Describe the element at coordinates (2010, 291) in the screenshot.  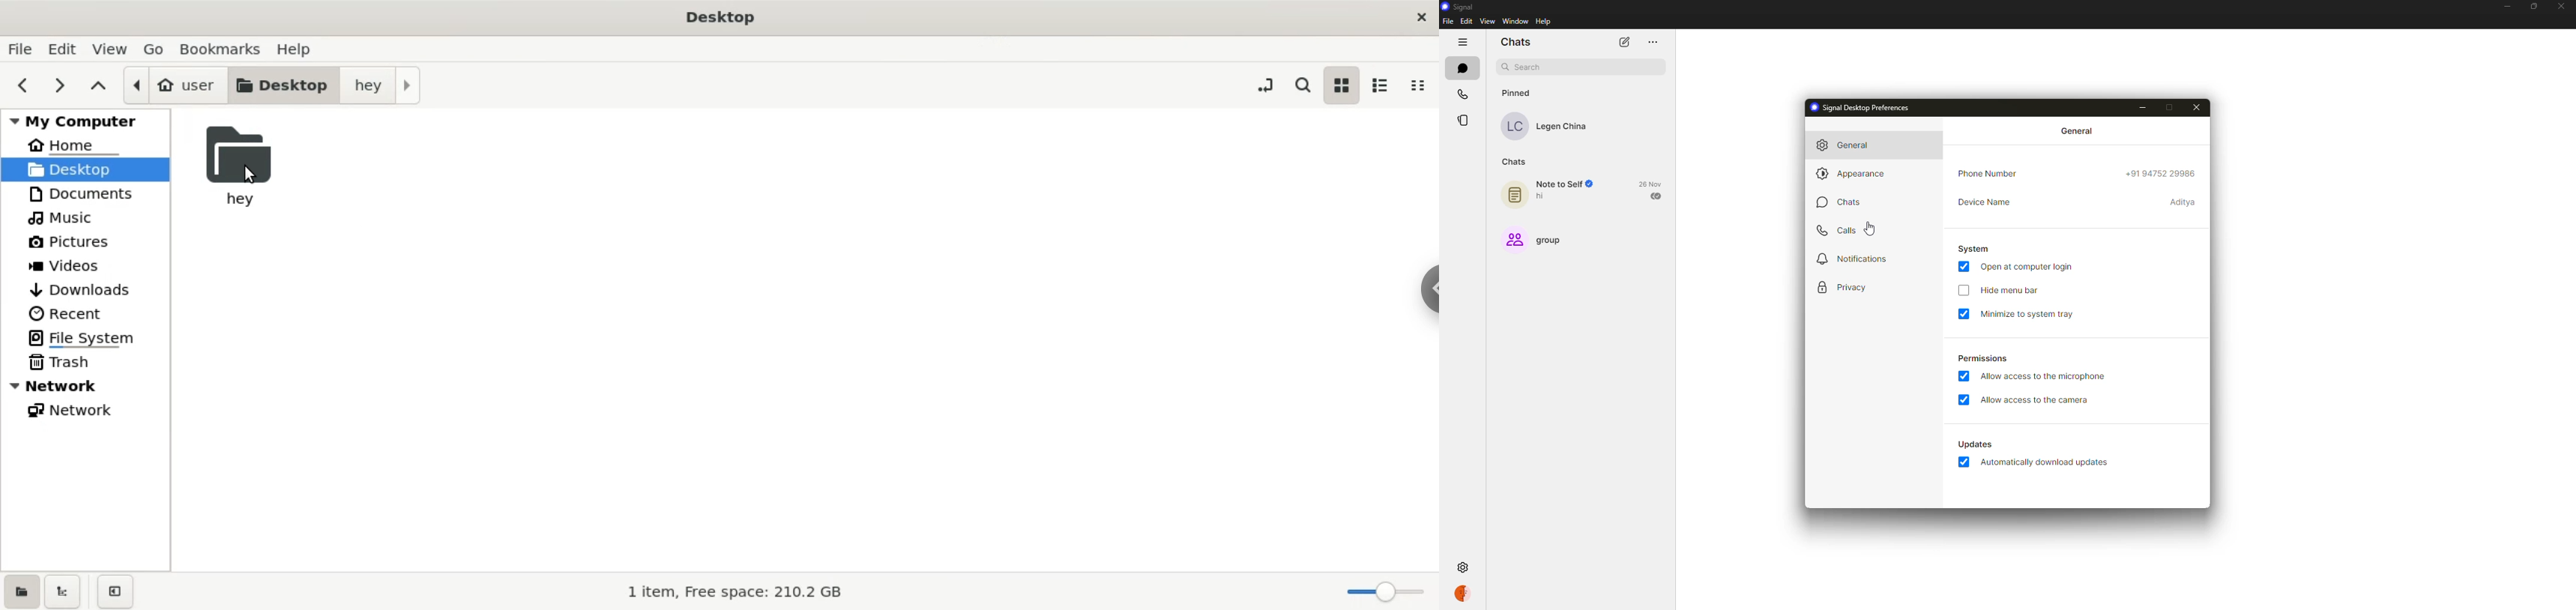
I see `hide menu bar` at that location.